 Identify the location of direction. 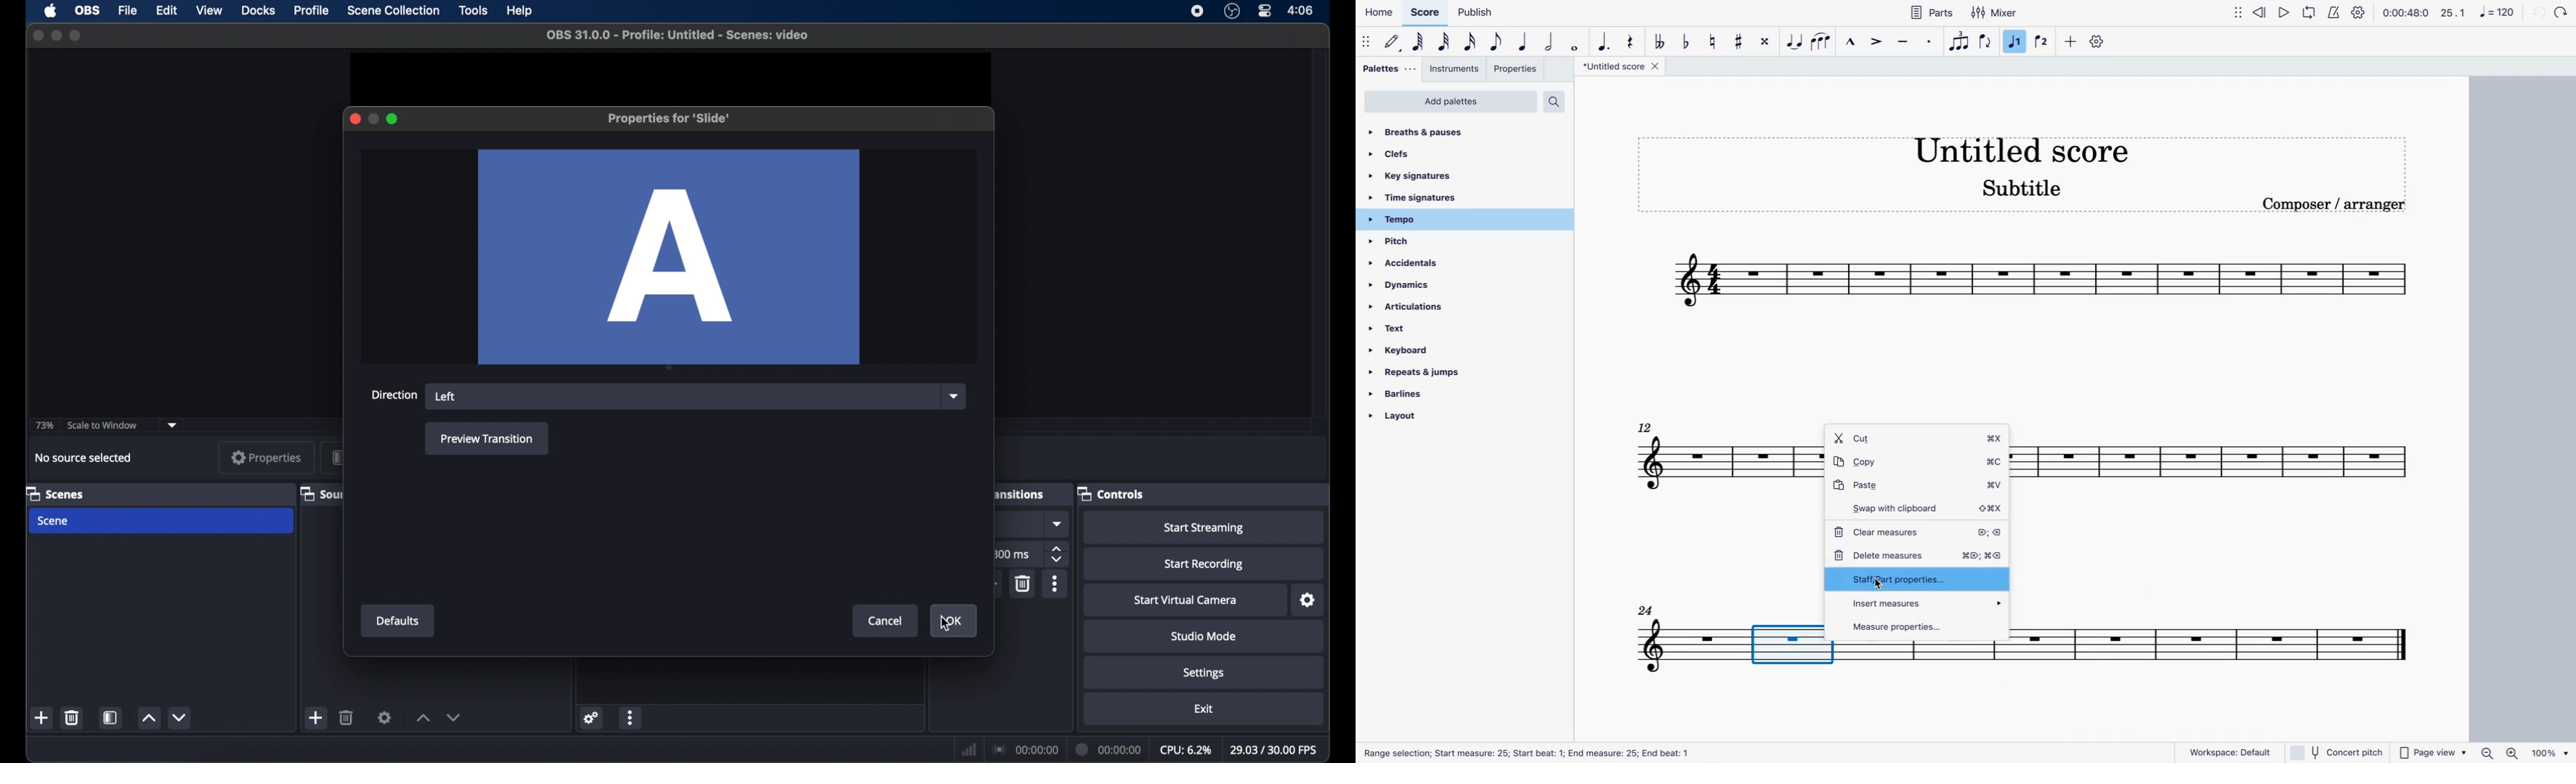
(393, 394).